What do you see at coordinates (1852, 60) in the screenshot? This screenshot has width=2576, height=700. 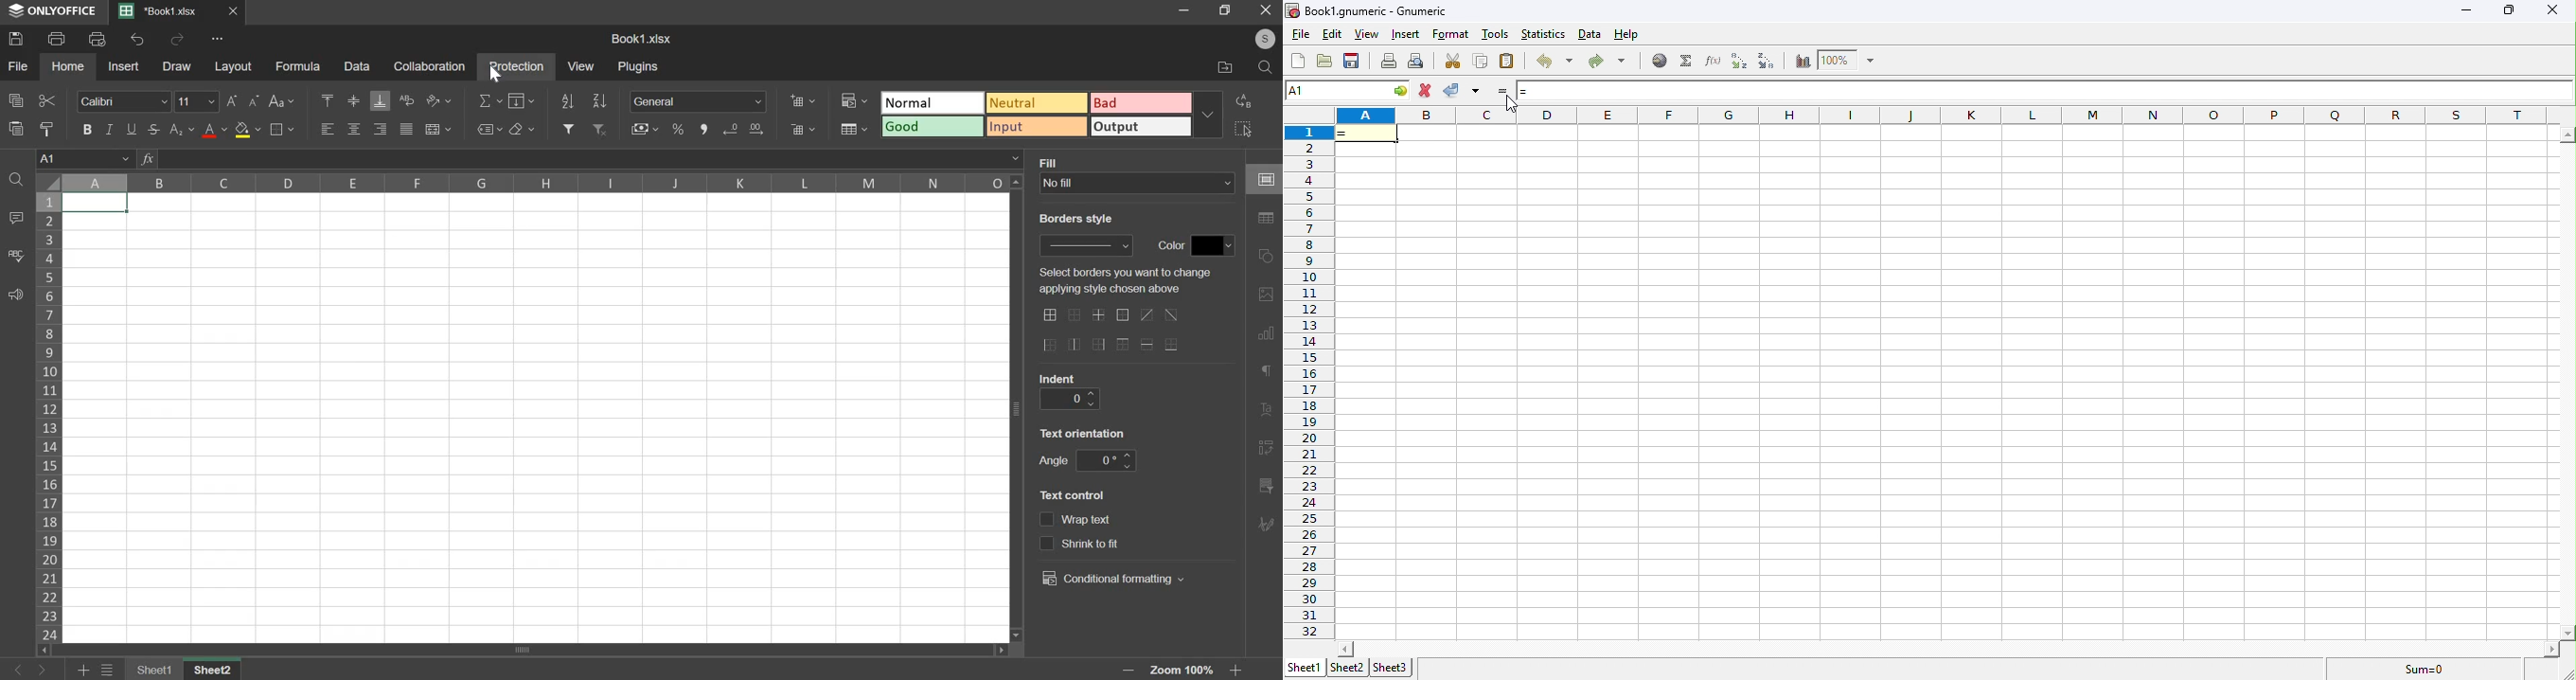 I see `zoom` at bounding box center [1852, 60].